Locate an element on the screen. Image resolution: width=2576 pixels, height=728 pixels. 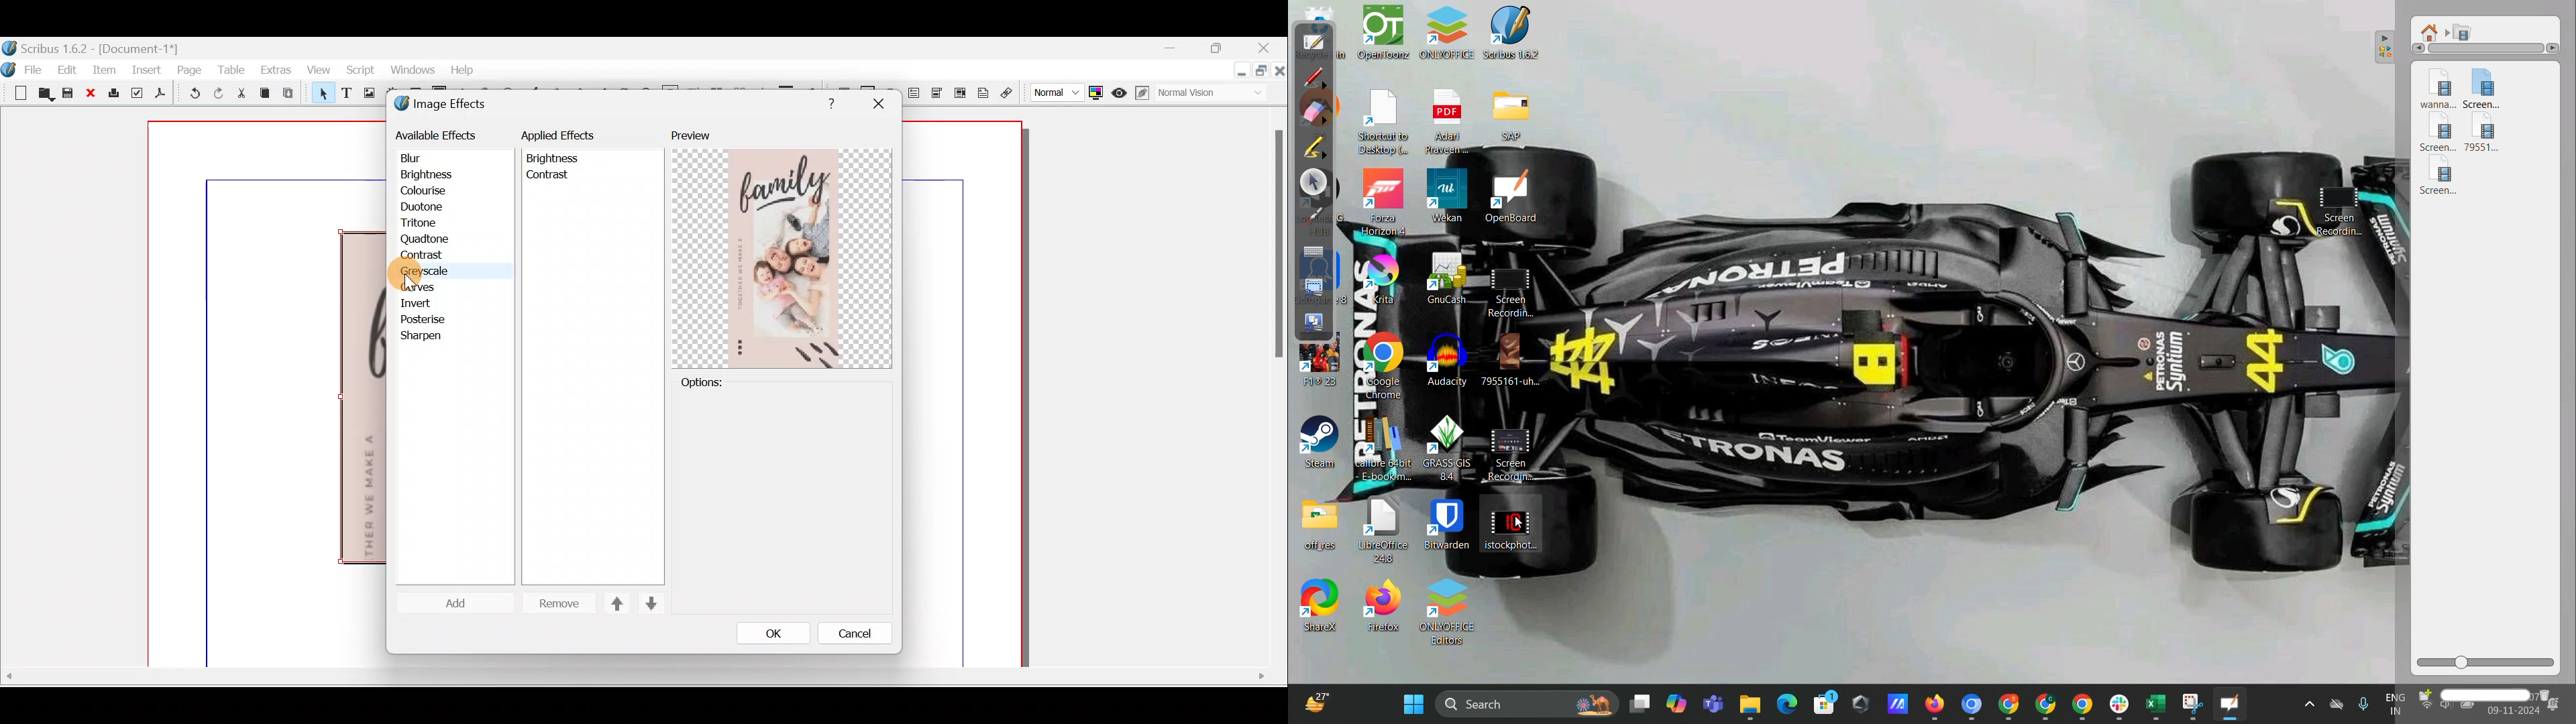
View is located at coordinates (321, 72).